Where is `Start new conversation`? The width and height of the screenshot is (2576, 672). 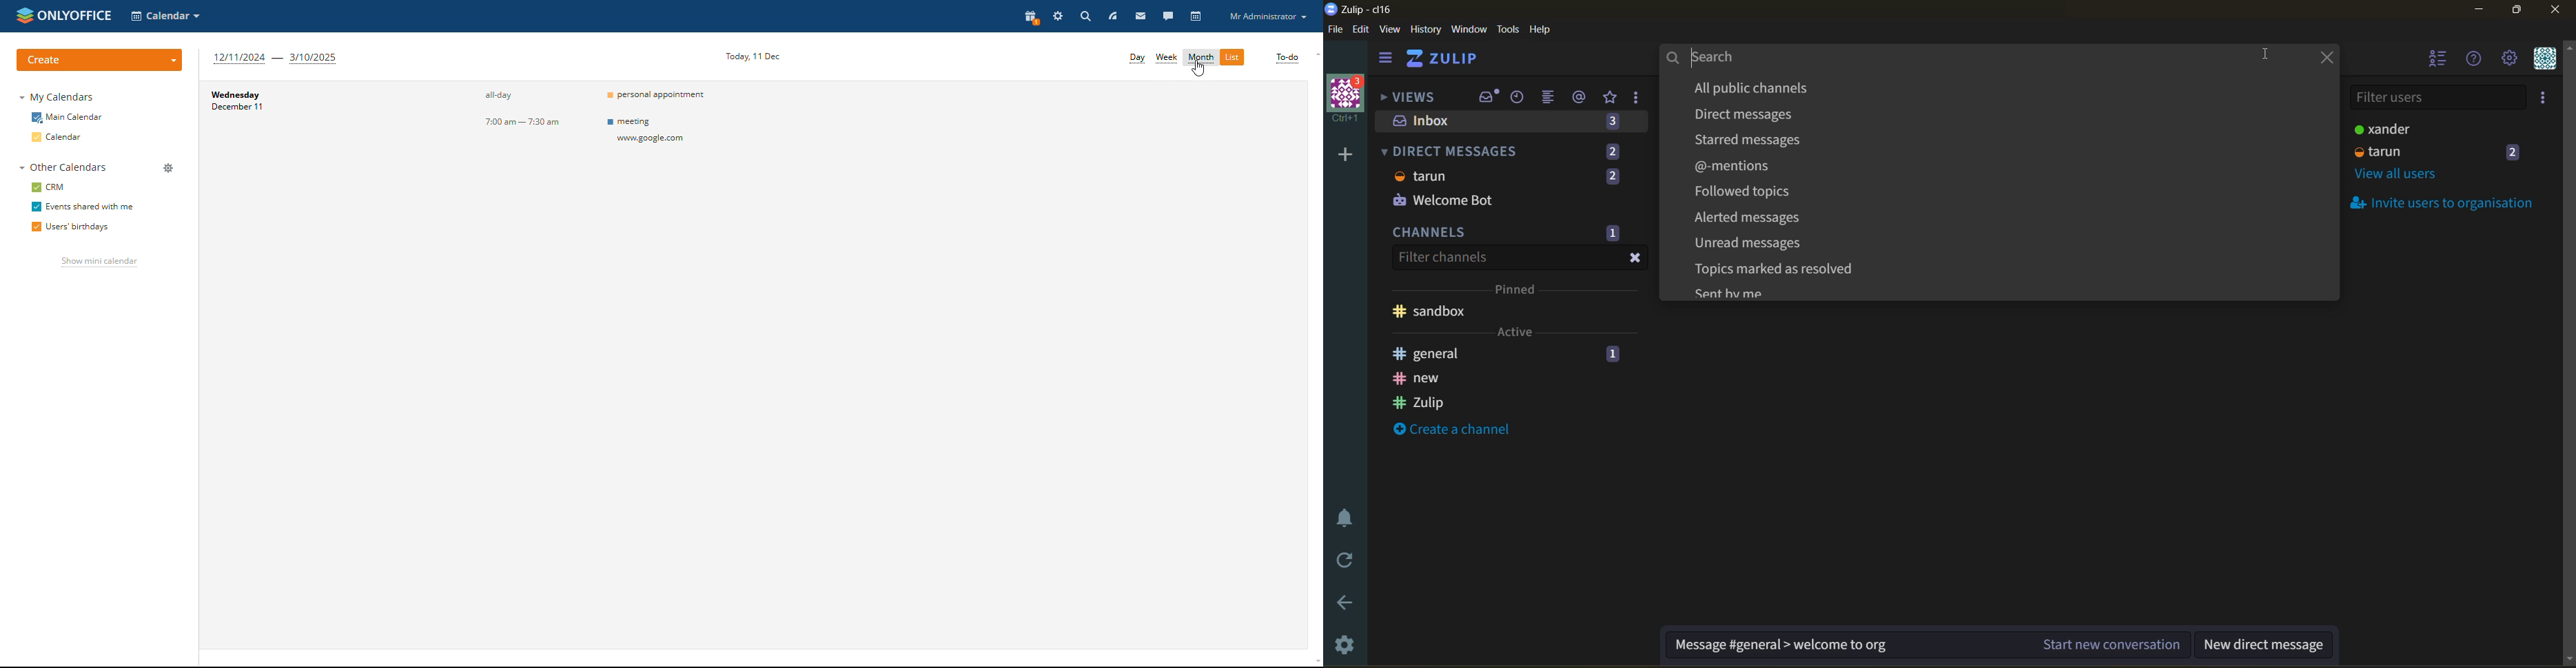 Start new conversation is located at coordinates (2113, 643).